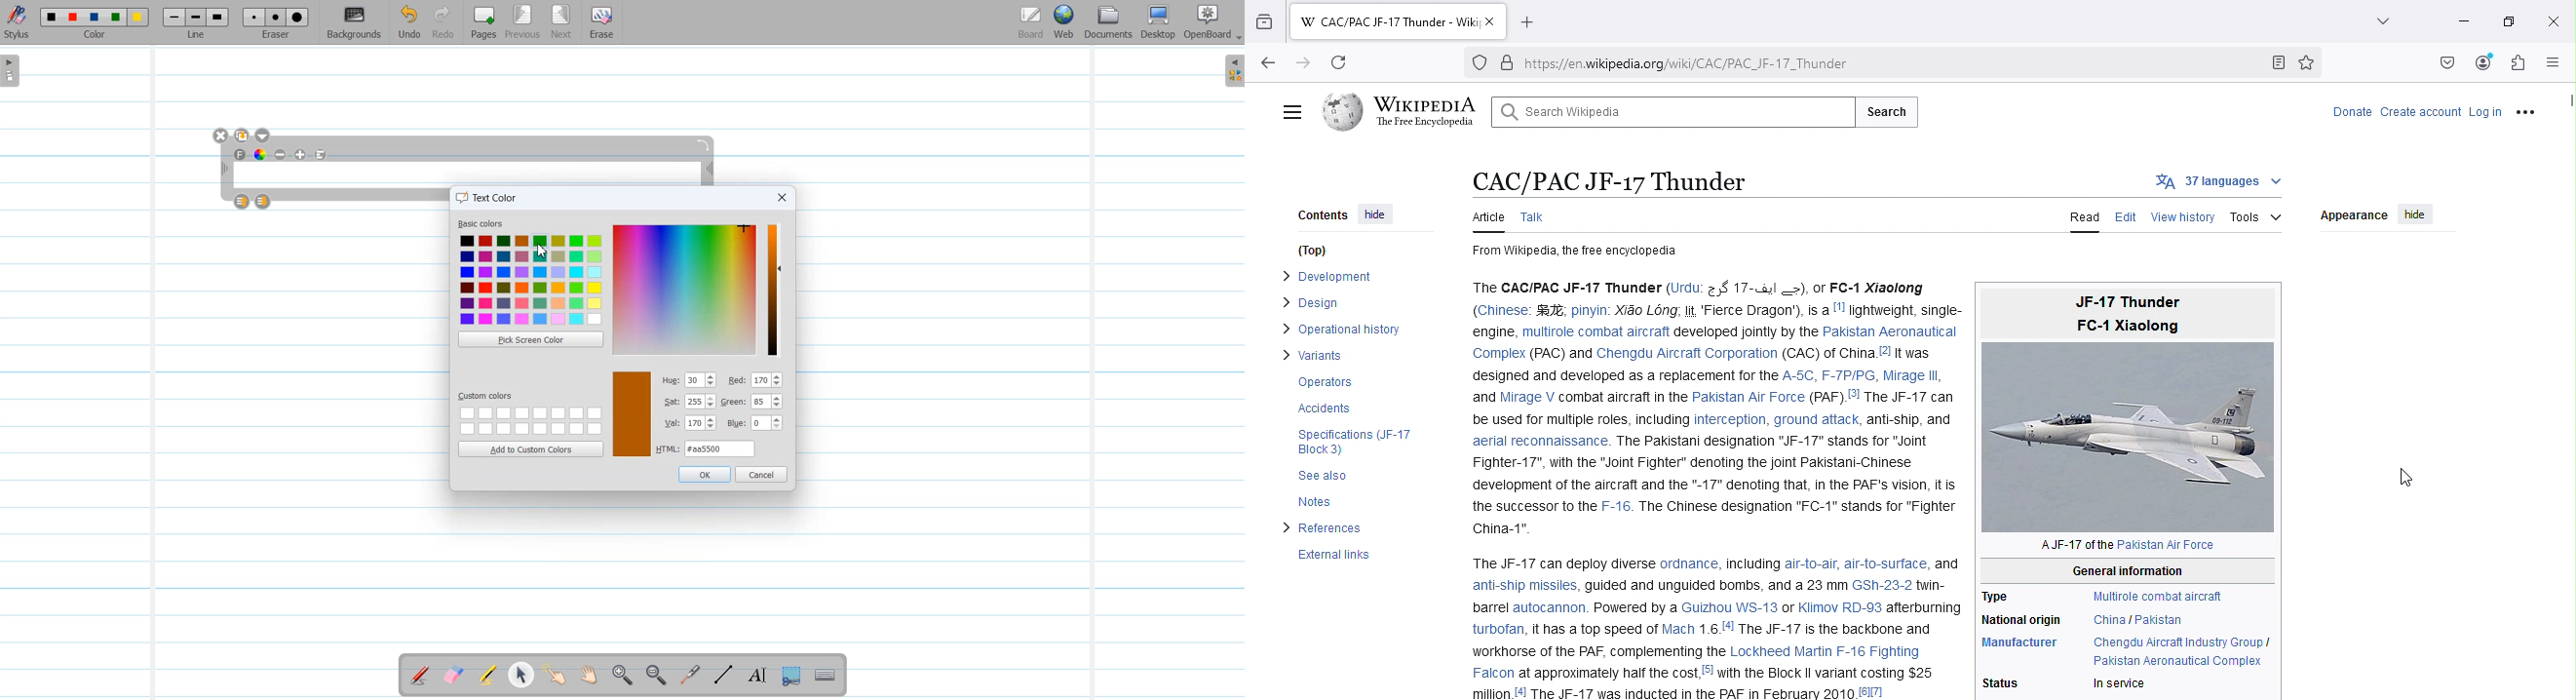  Describe the element at coordinates (531, 280) in the screenshot. I see `Text Colors` at that location.